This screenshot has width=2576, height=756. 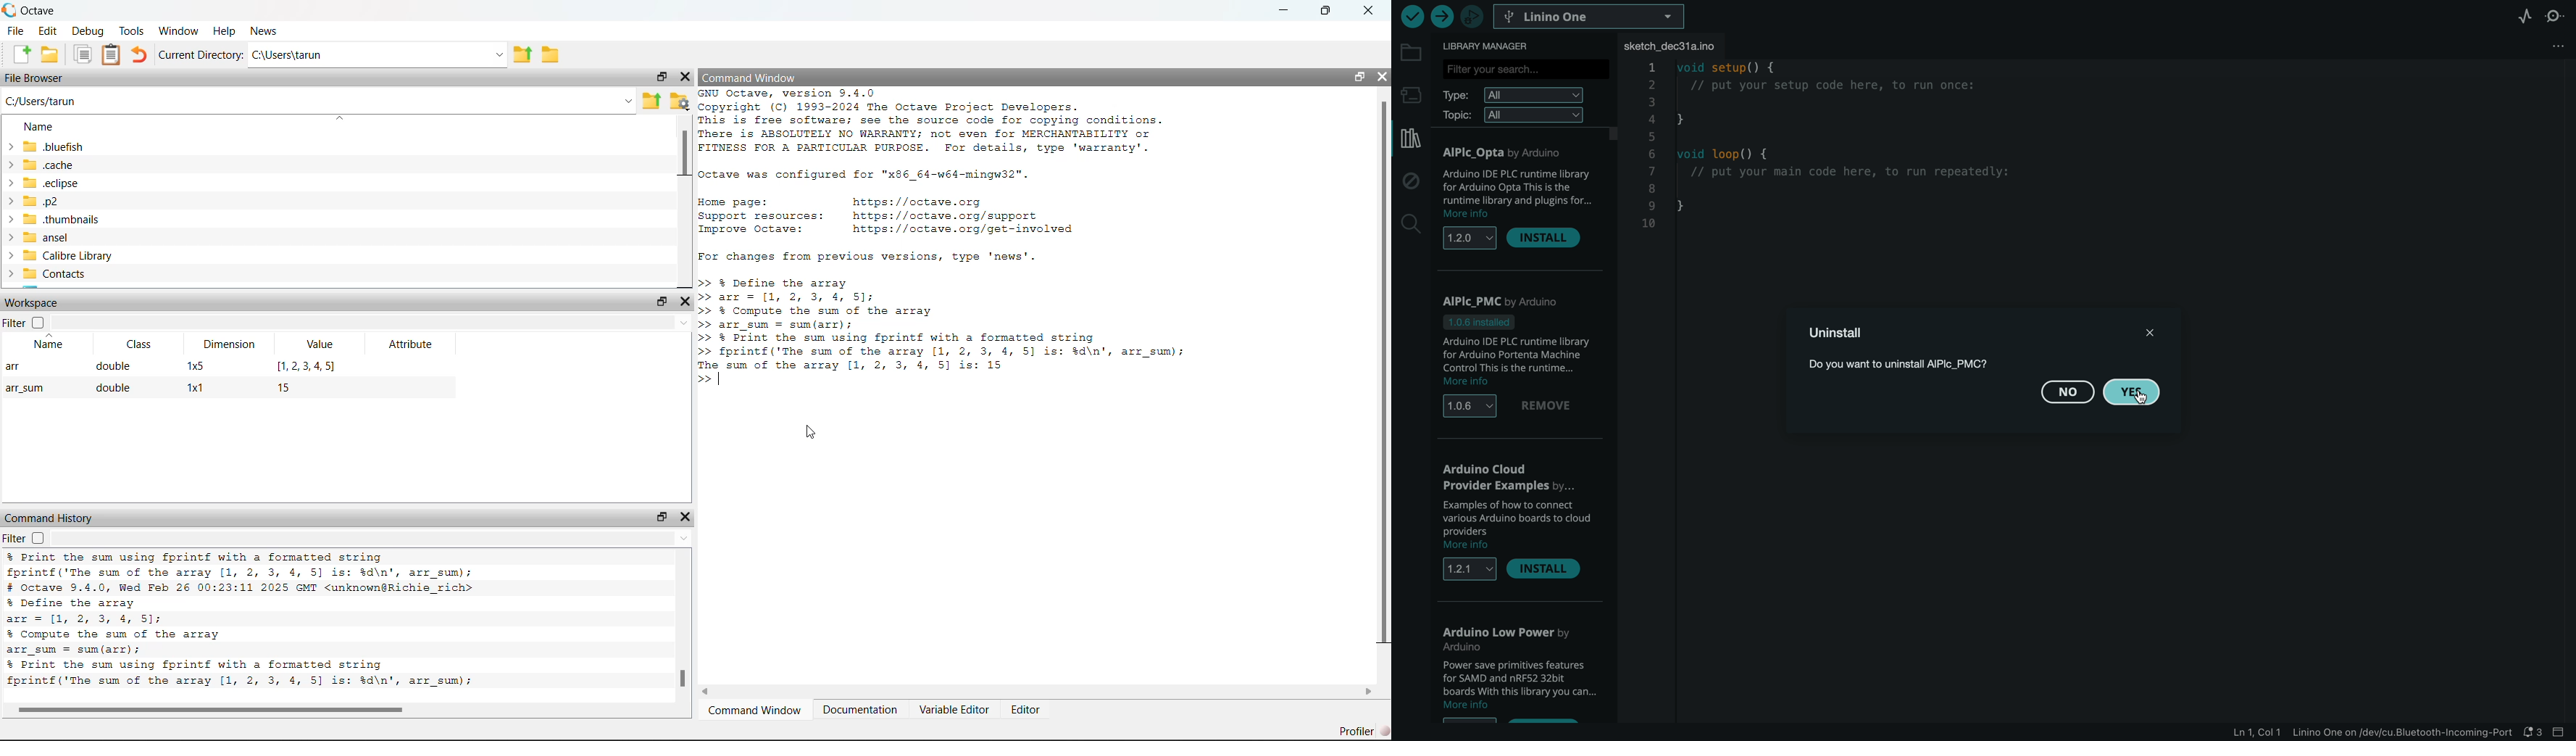 I want to click on bluefish, so click(x=46, y=146).